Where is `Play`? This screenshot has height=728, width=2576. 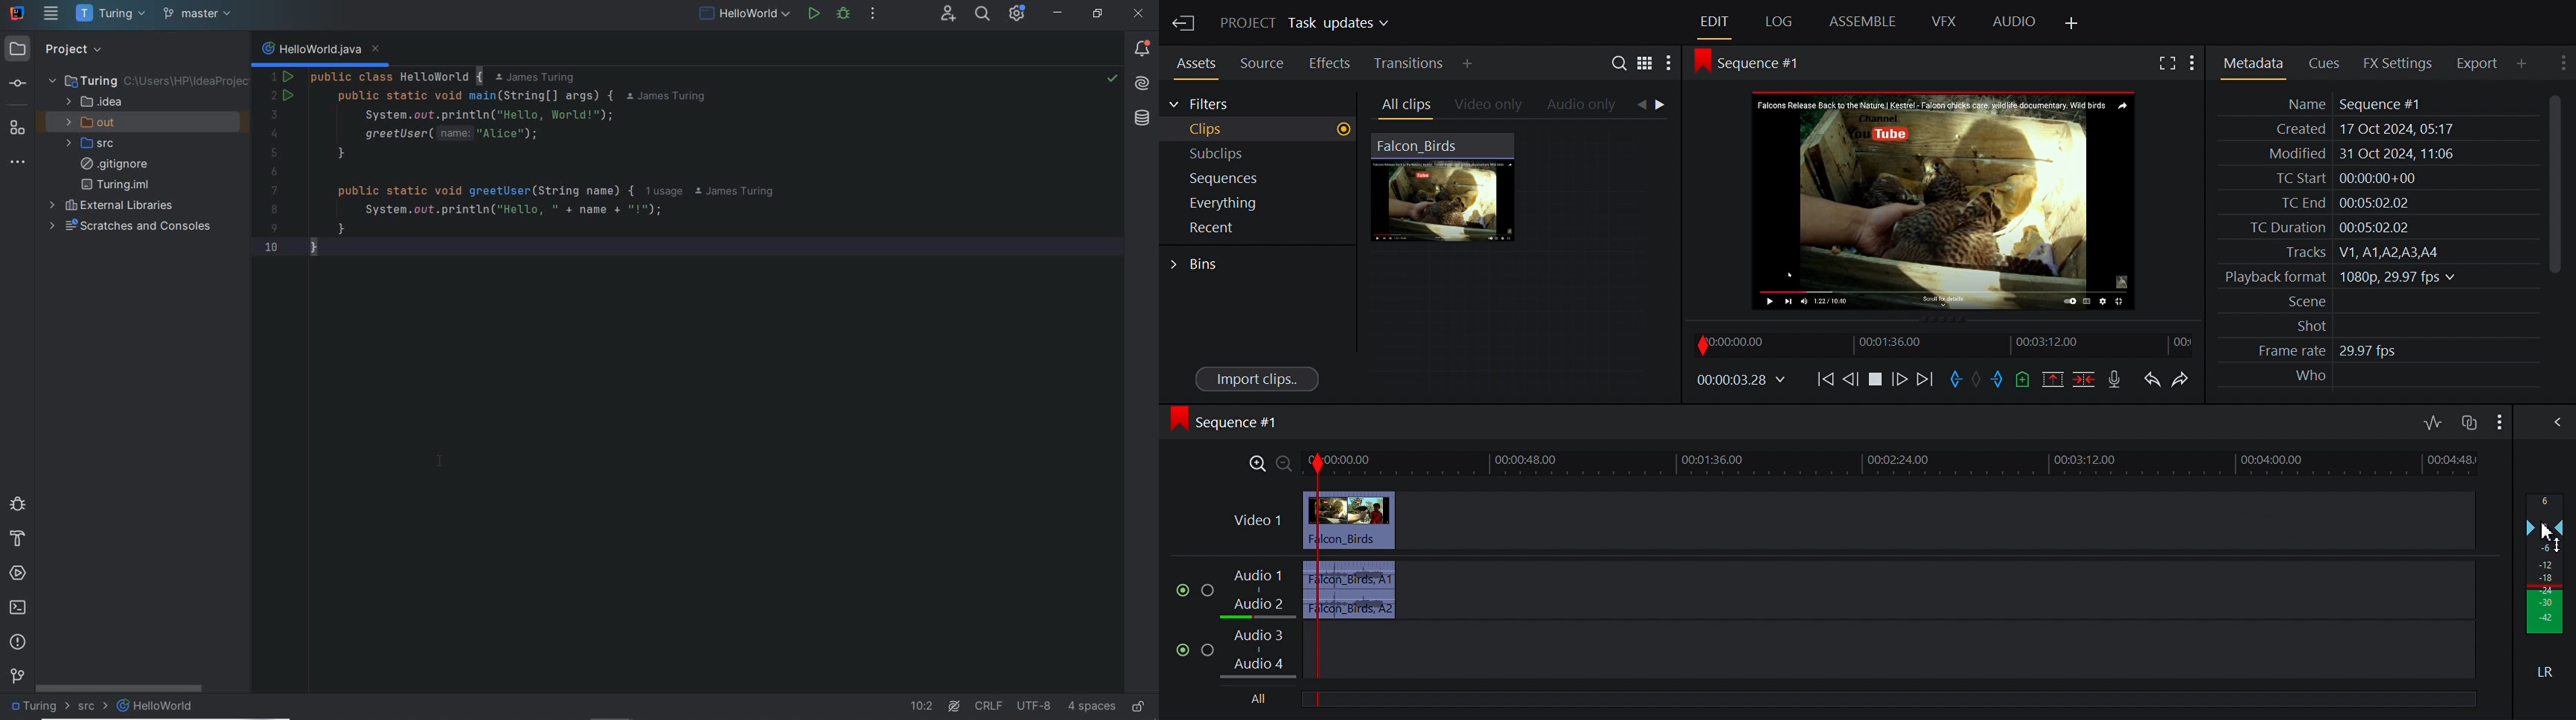 Play is located at coordinates (1878, 379).